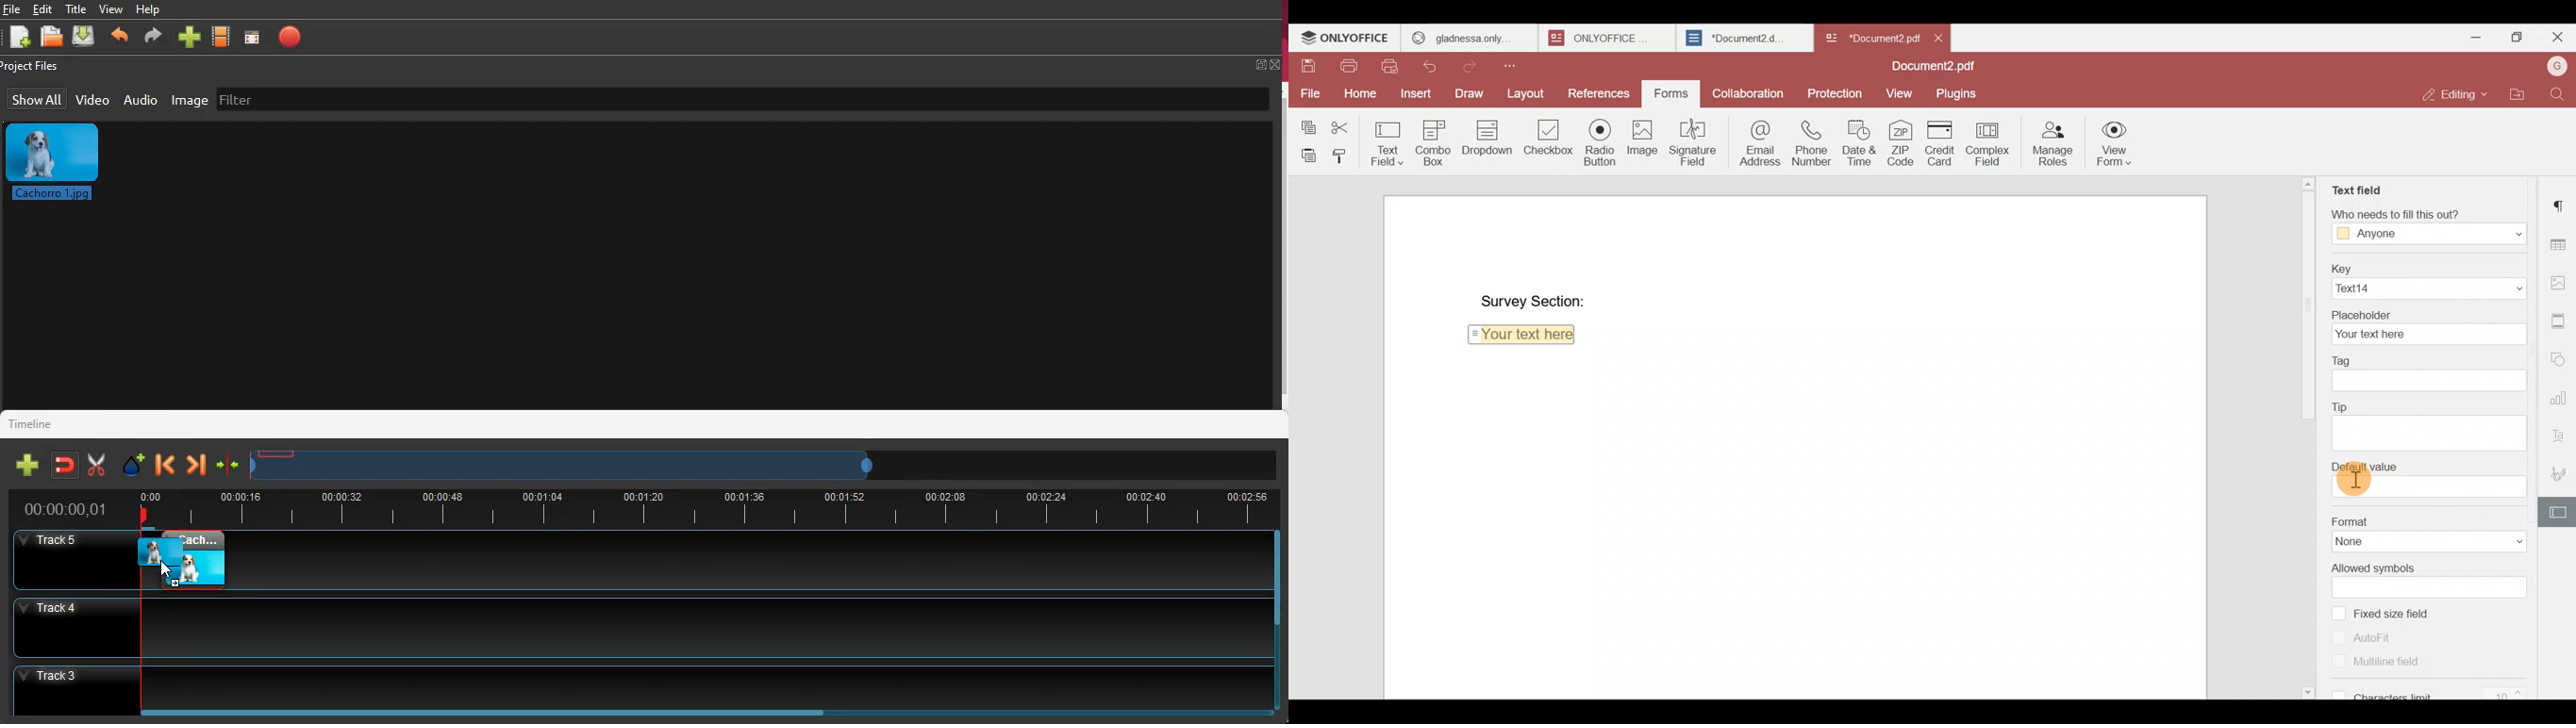  What do you see at coordinates (2423, 566) in the screenshot?
I see `Allowed symbols` at bounding box center [2423, 566].